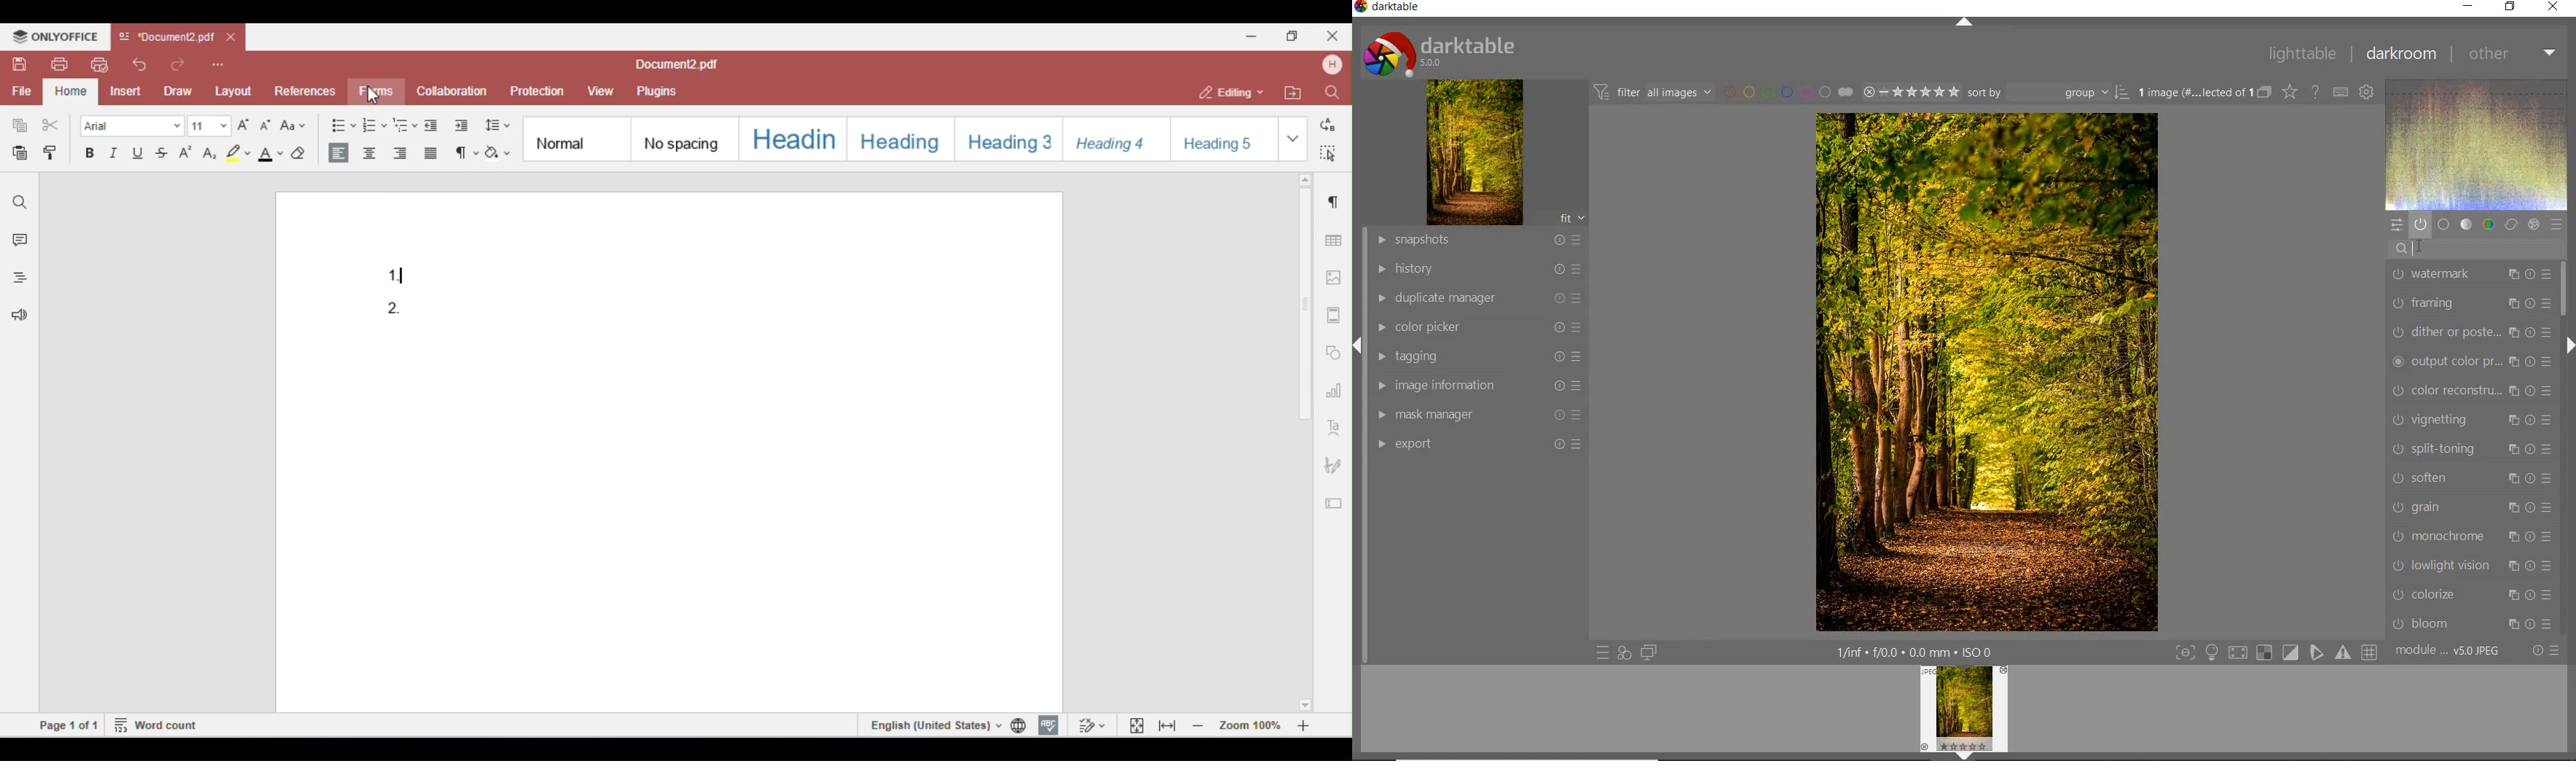 The width and height of the screenshot is (2576, 784). I want to click on show global preference, so click(2368, 93).